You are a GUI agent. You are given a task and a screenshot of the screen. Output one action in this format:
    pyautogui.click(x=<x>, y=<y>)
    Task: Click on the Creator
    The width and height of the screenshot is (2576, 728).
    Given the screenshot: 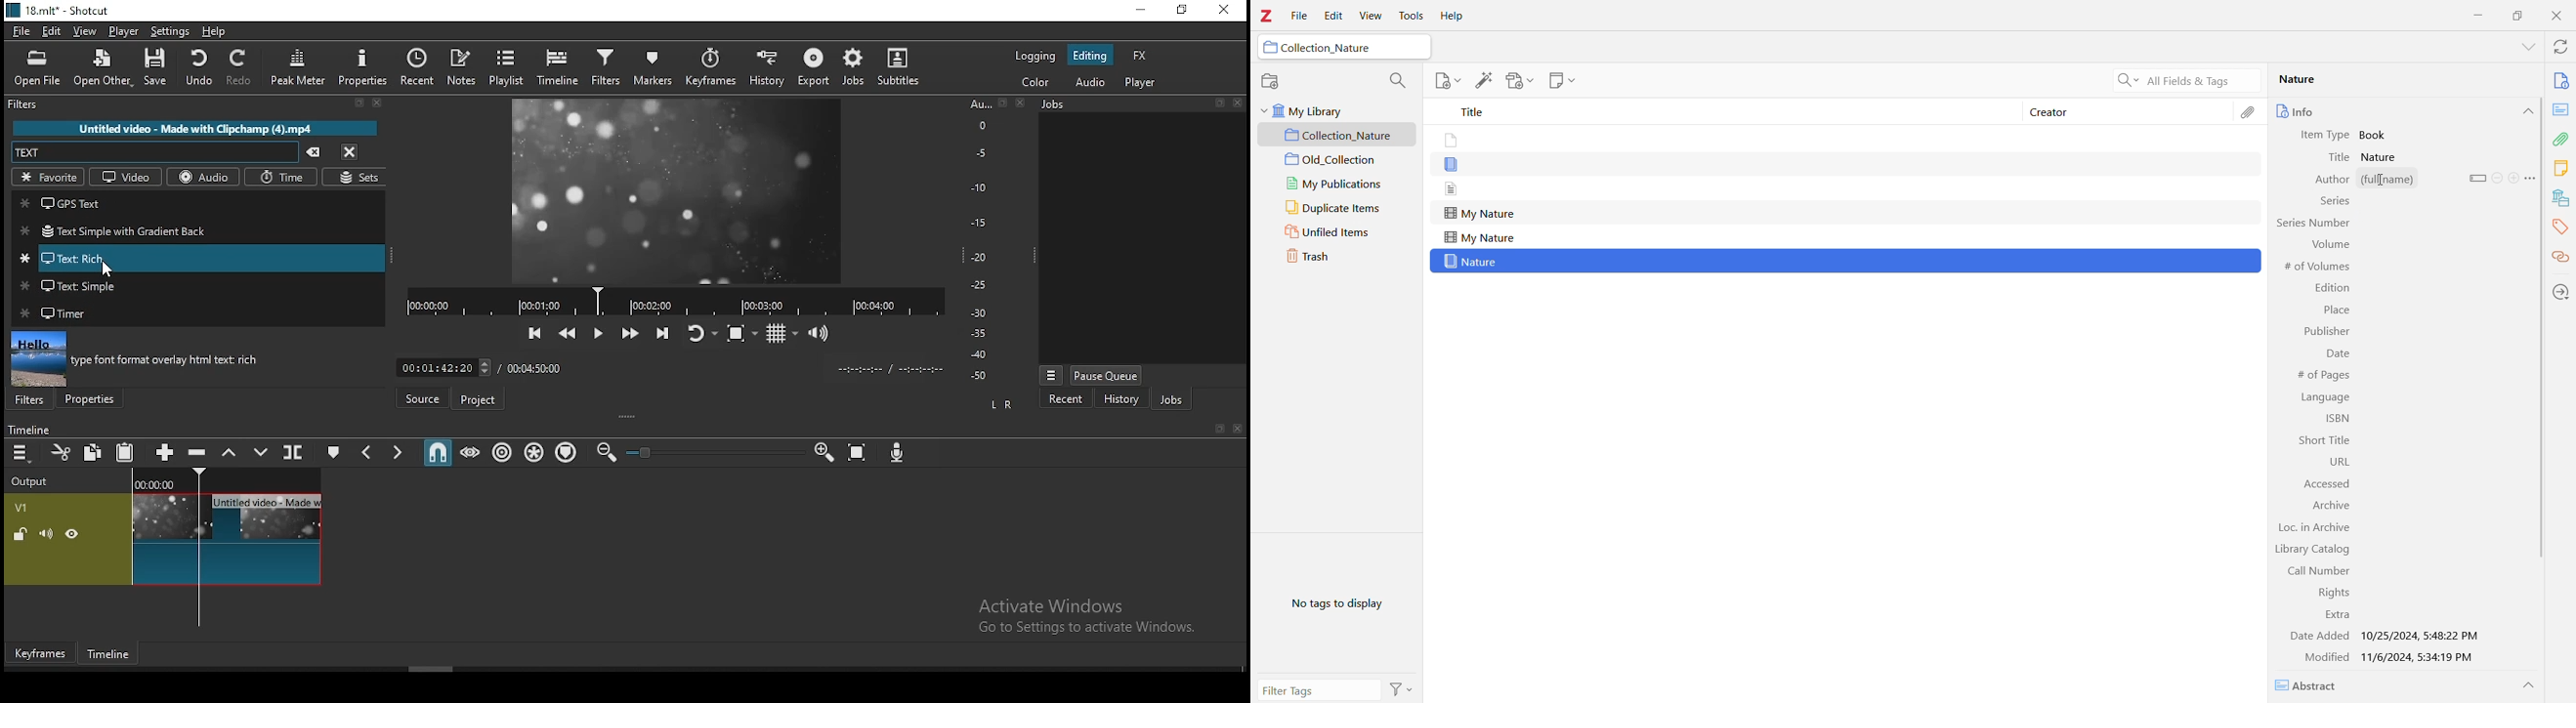 What is the action you would take?
    pyautogui.click(x=2129, y=110)
    